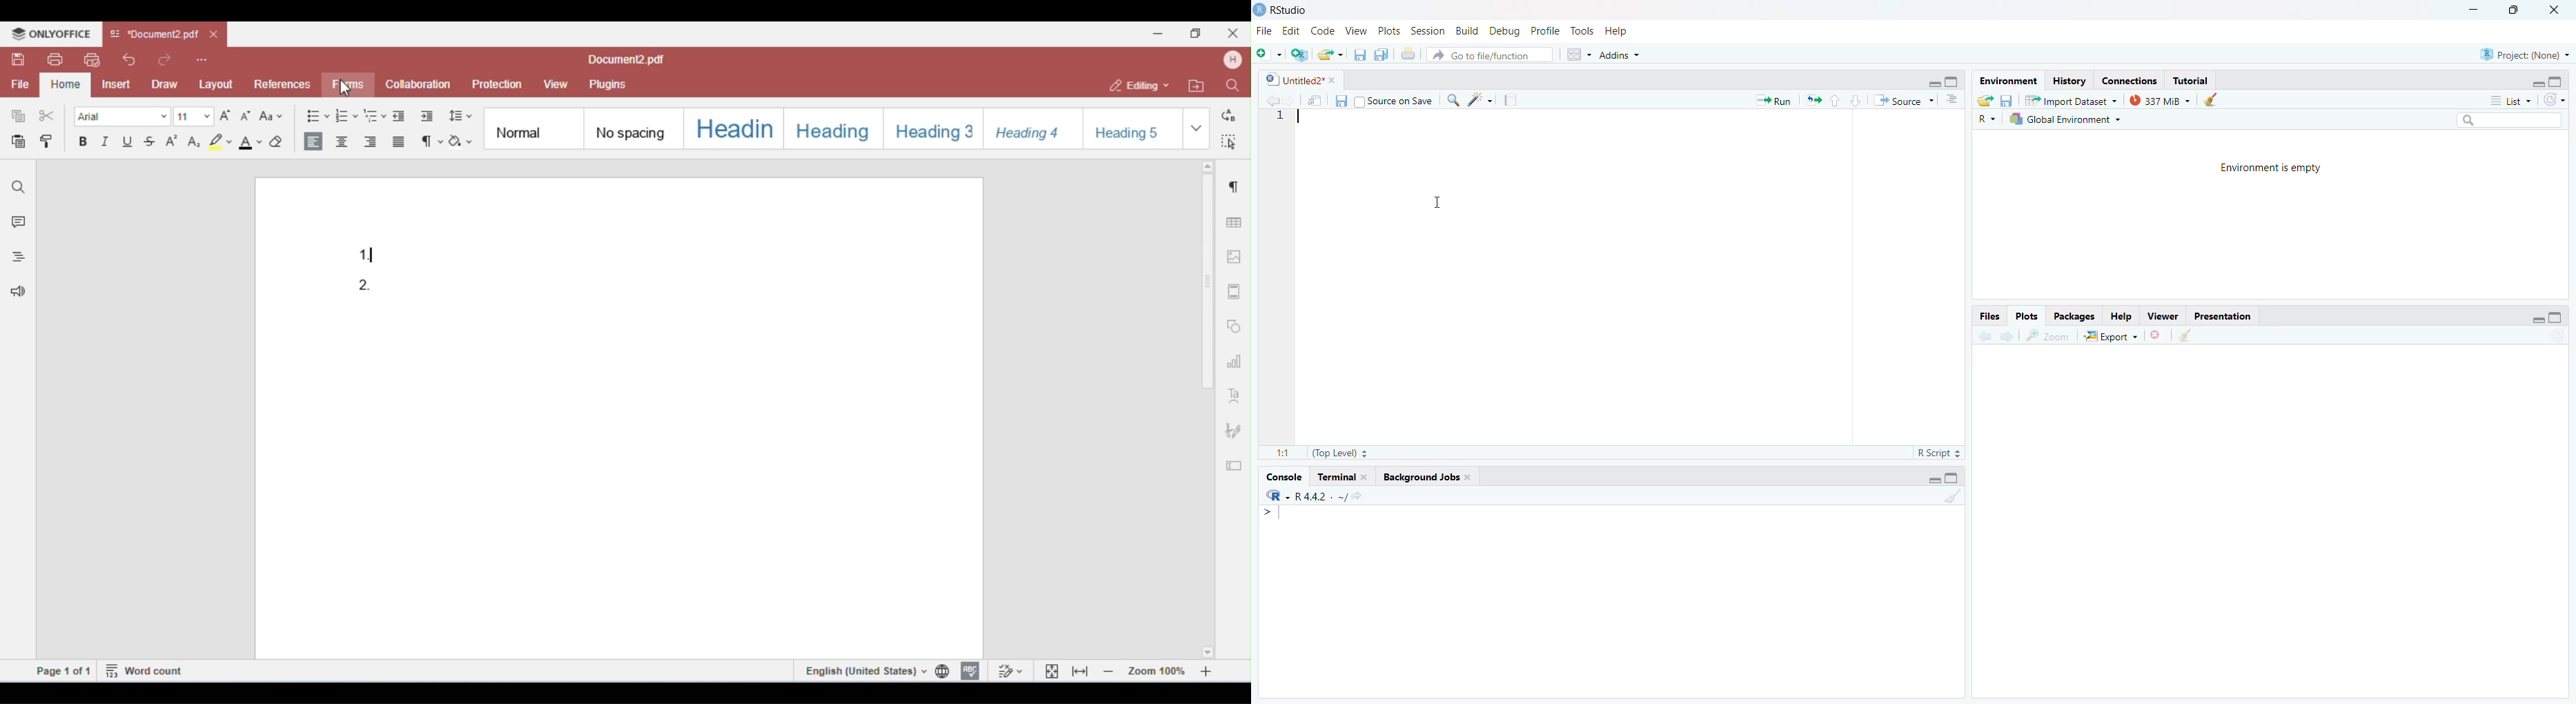 This screenshot has height=728, width=2576. I want to click on go forward, so click(2008, 337).